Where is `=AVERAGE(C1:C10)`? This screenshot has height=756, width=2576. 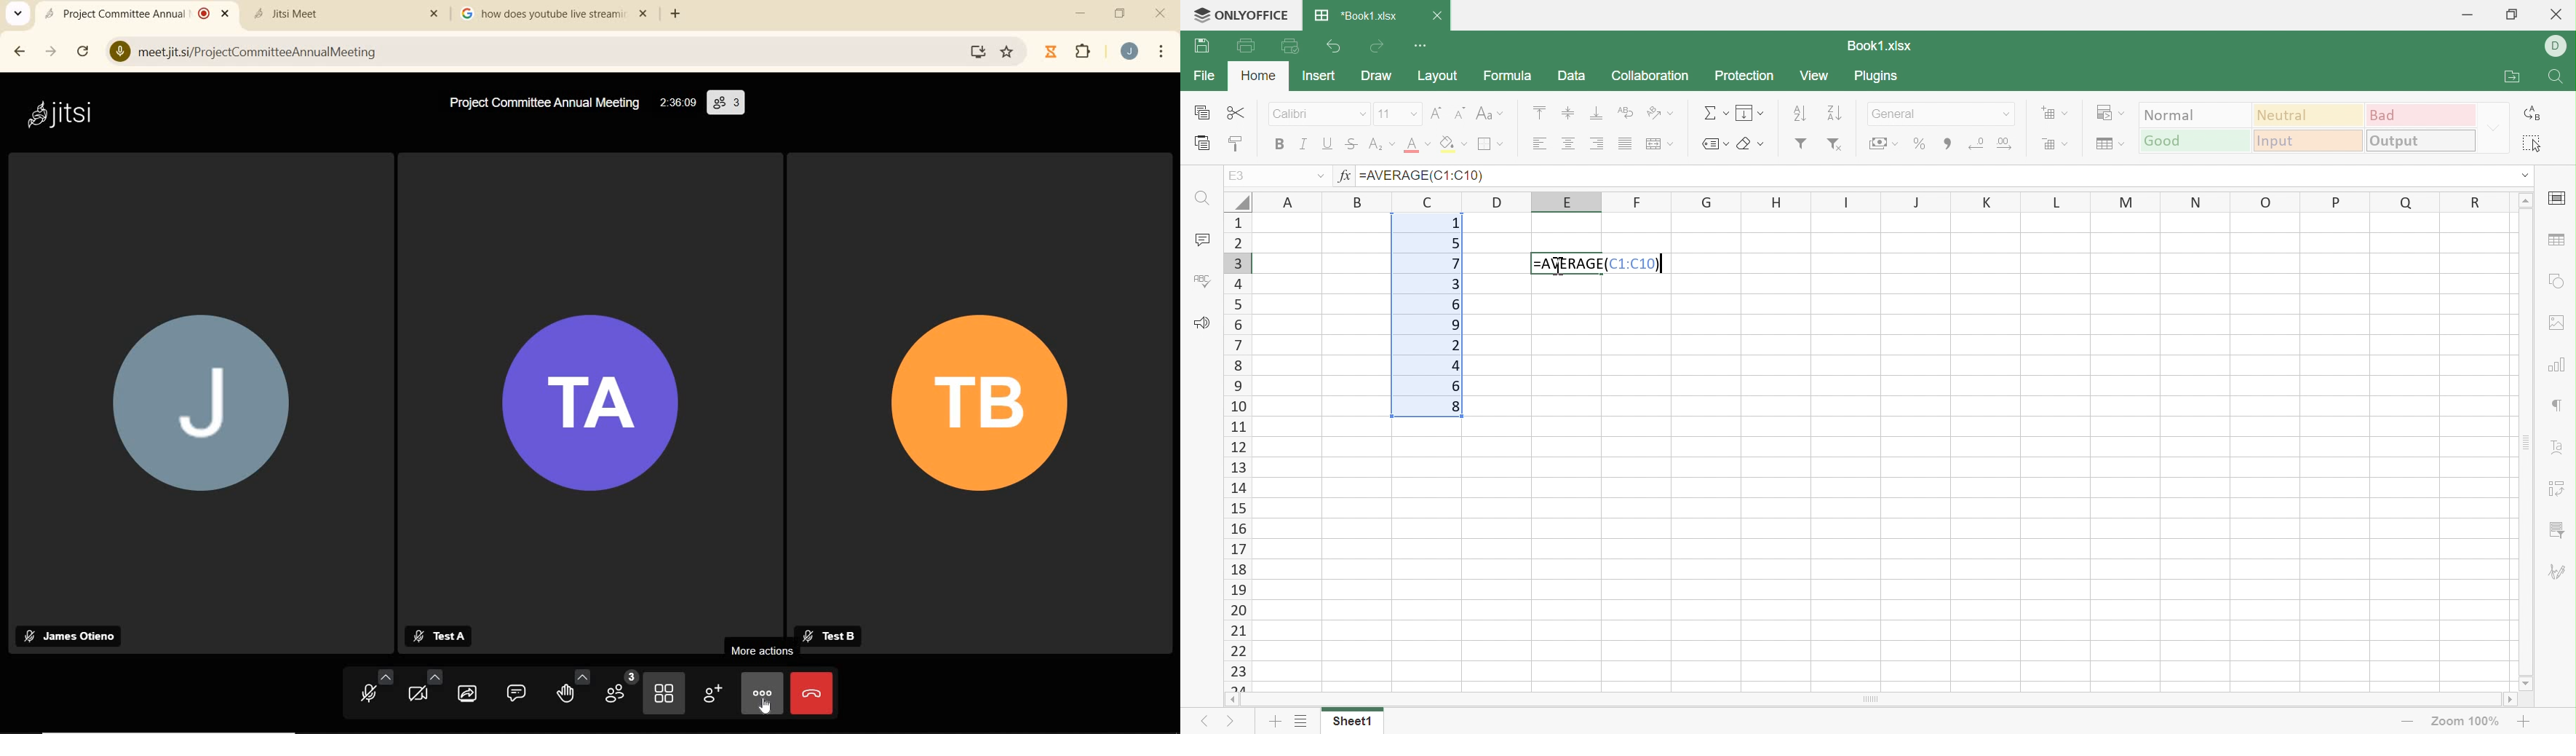 =AVERAGE(C1:C10) is located at coordinates (1420, 175).